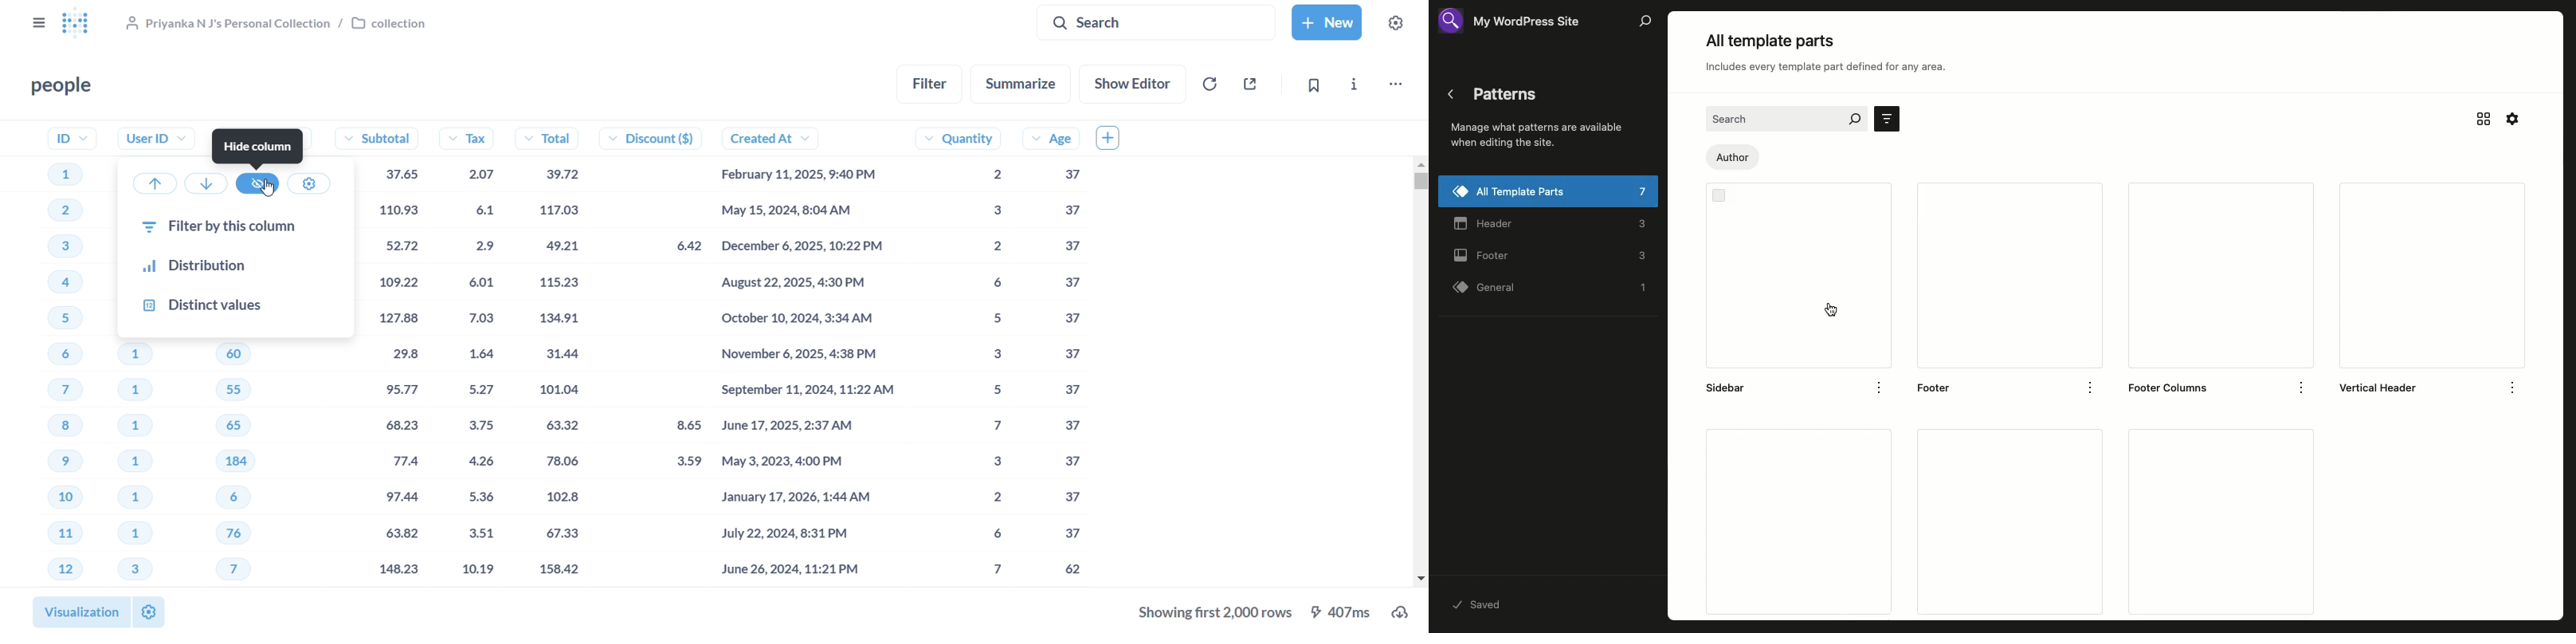 The image size is (2576, 644). I want to click on All template parts, so click(1550, 191).